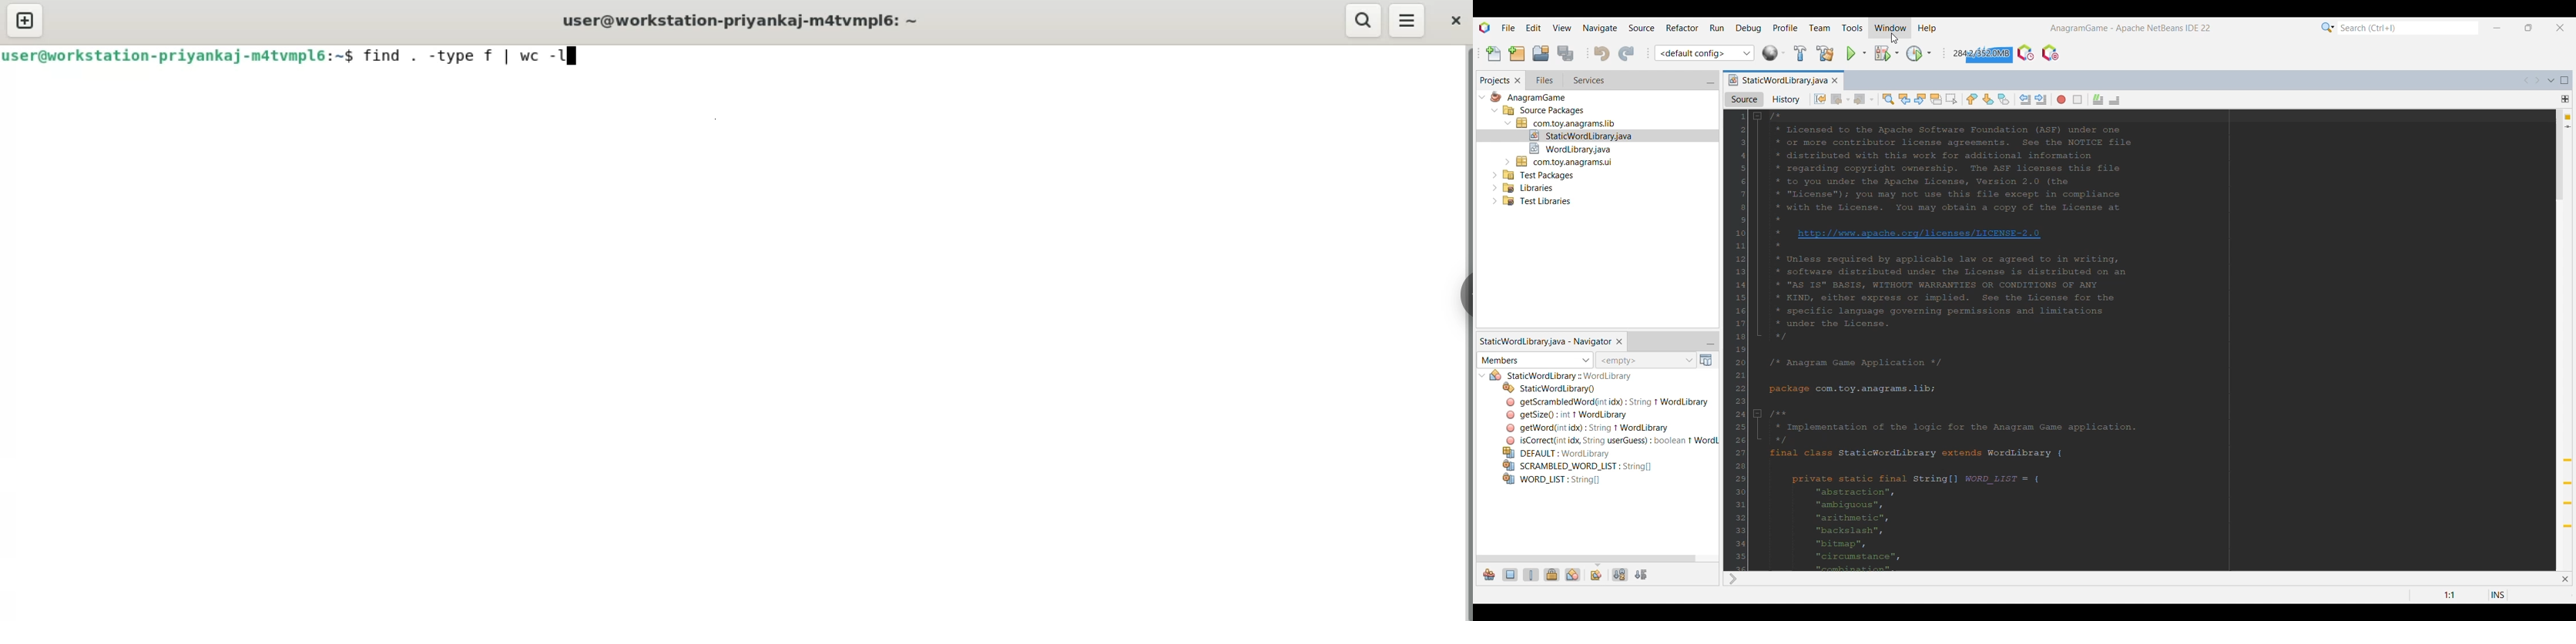  Describe the element at coordinates (2568, 117) in the screenshot. I see `4 warnings` at that location.